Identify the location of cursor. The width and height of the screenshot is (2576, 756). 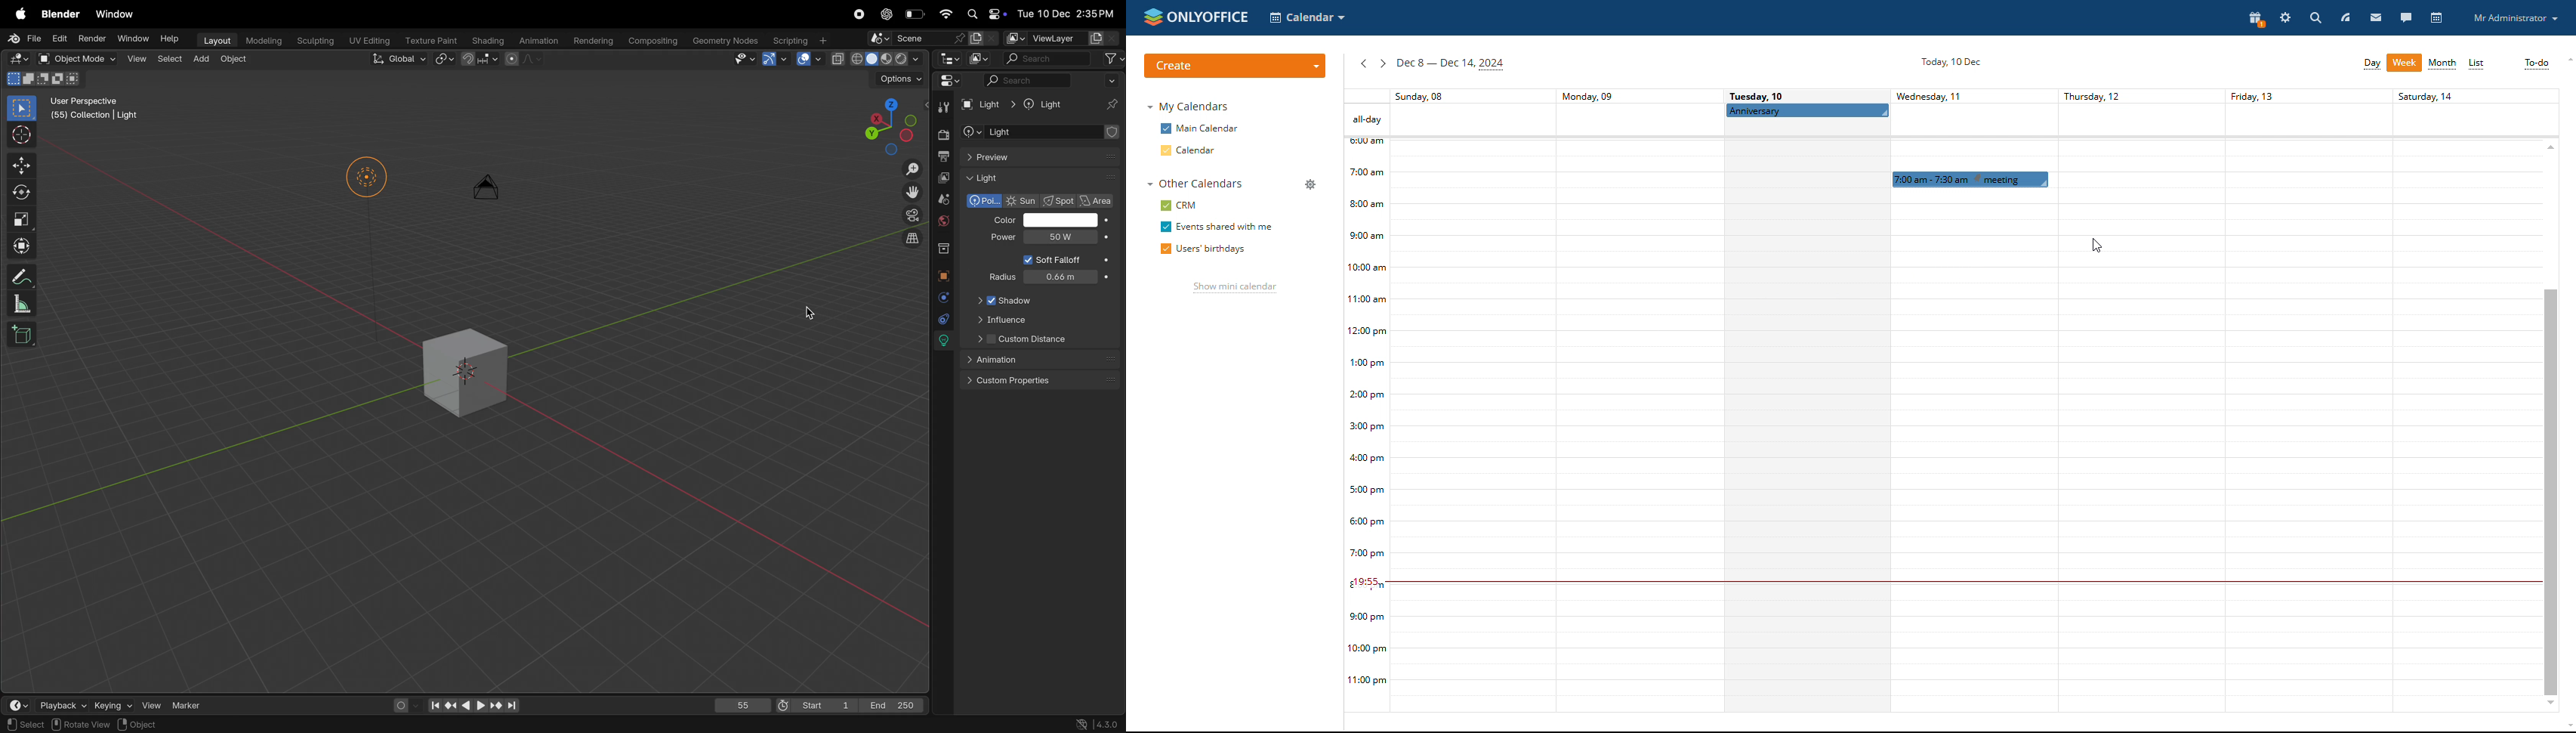
(945, 320).